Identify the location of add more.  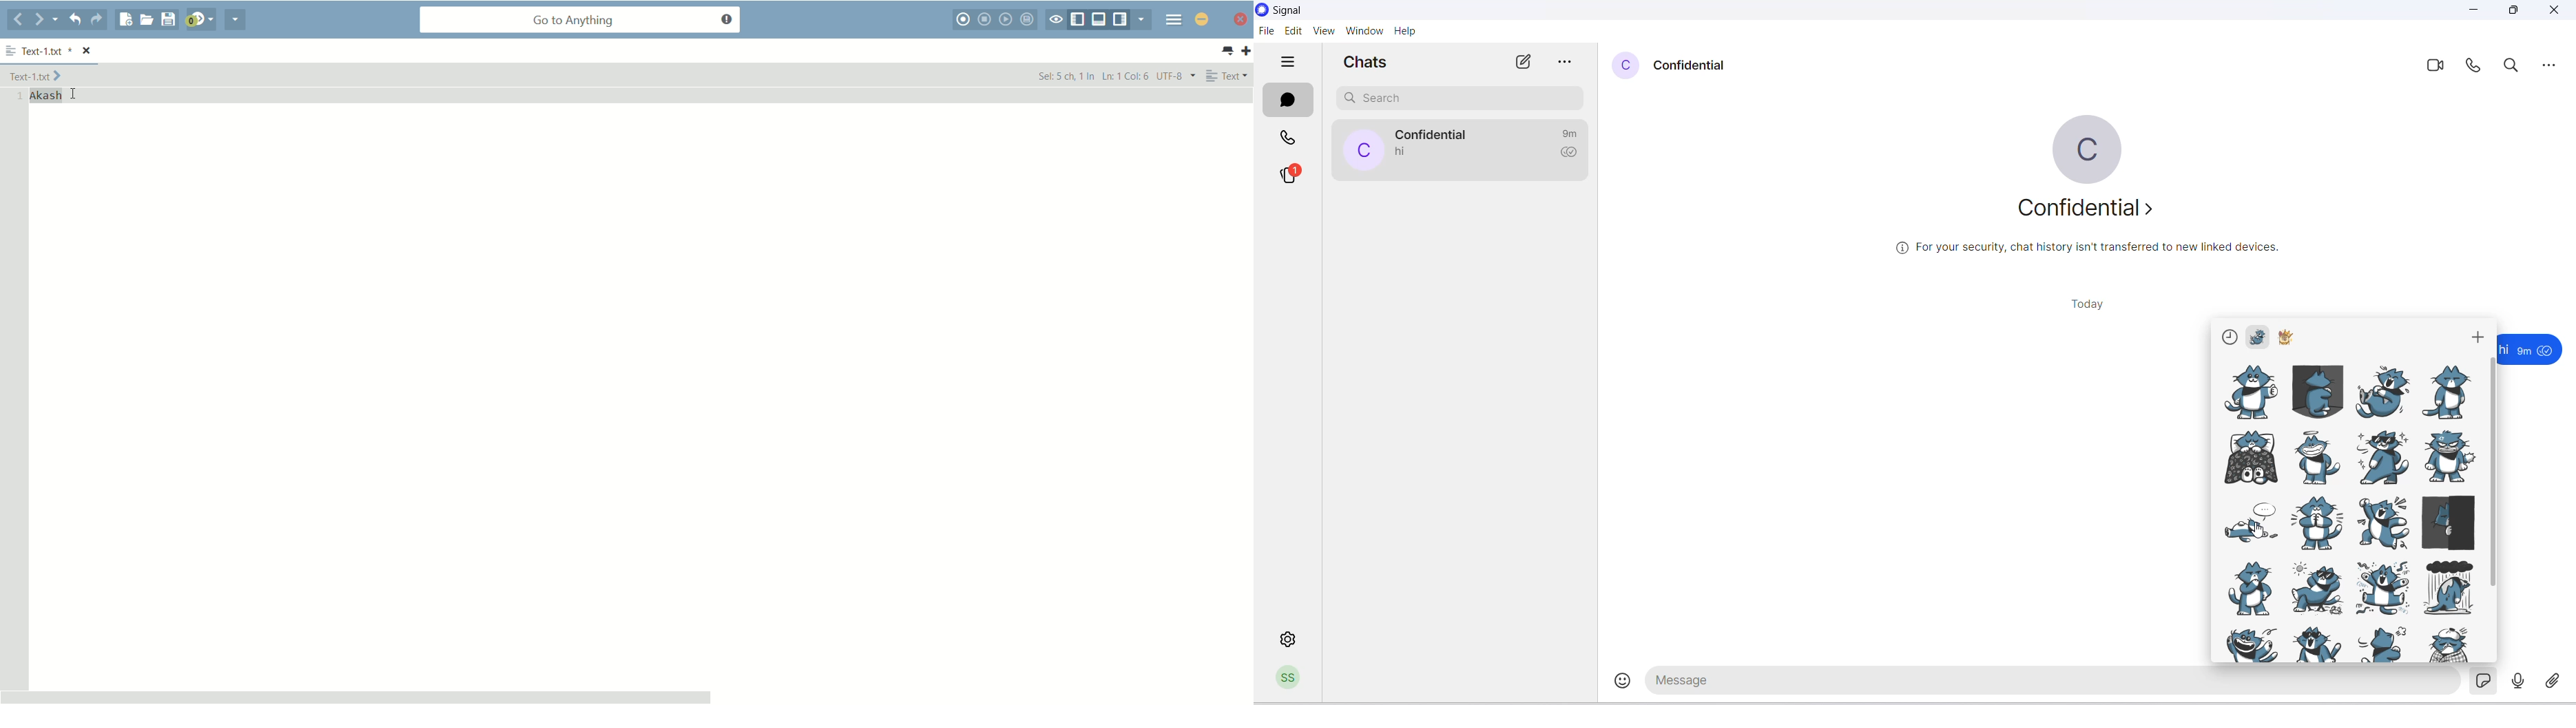
(2479, 333).